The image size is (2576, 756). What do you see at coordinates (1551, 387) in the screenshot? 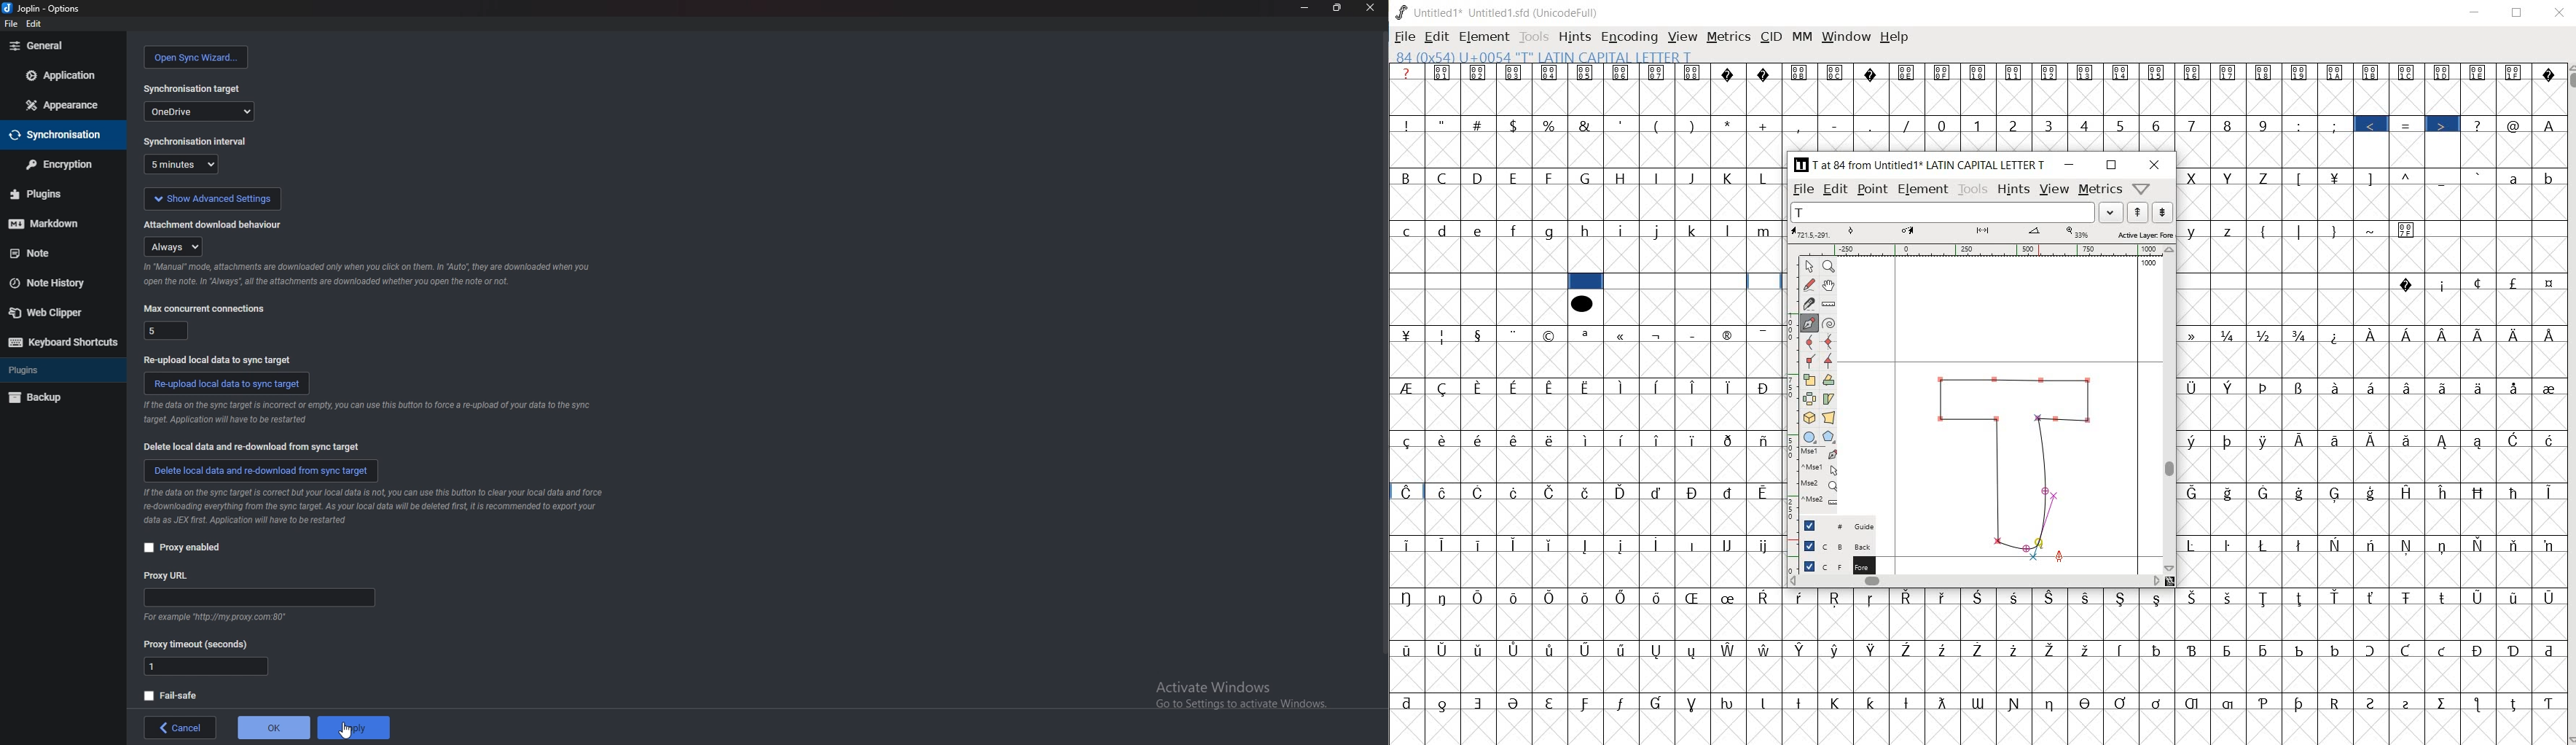
I see `Symbol` at bounding box center [1551, 387].